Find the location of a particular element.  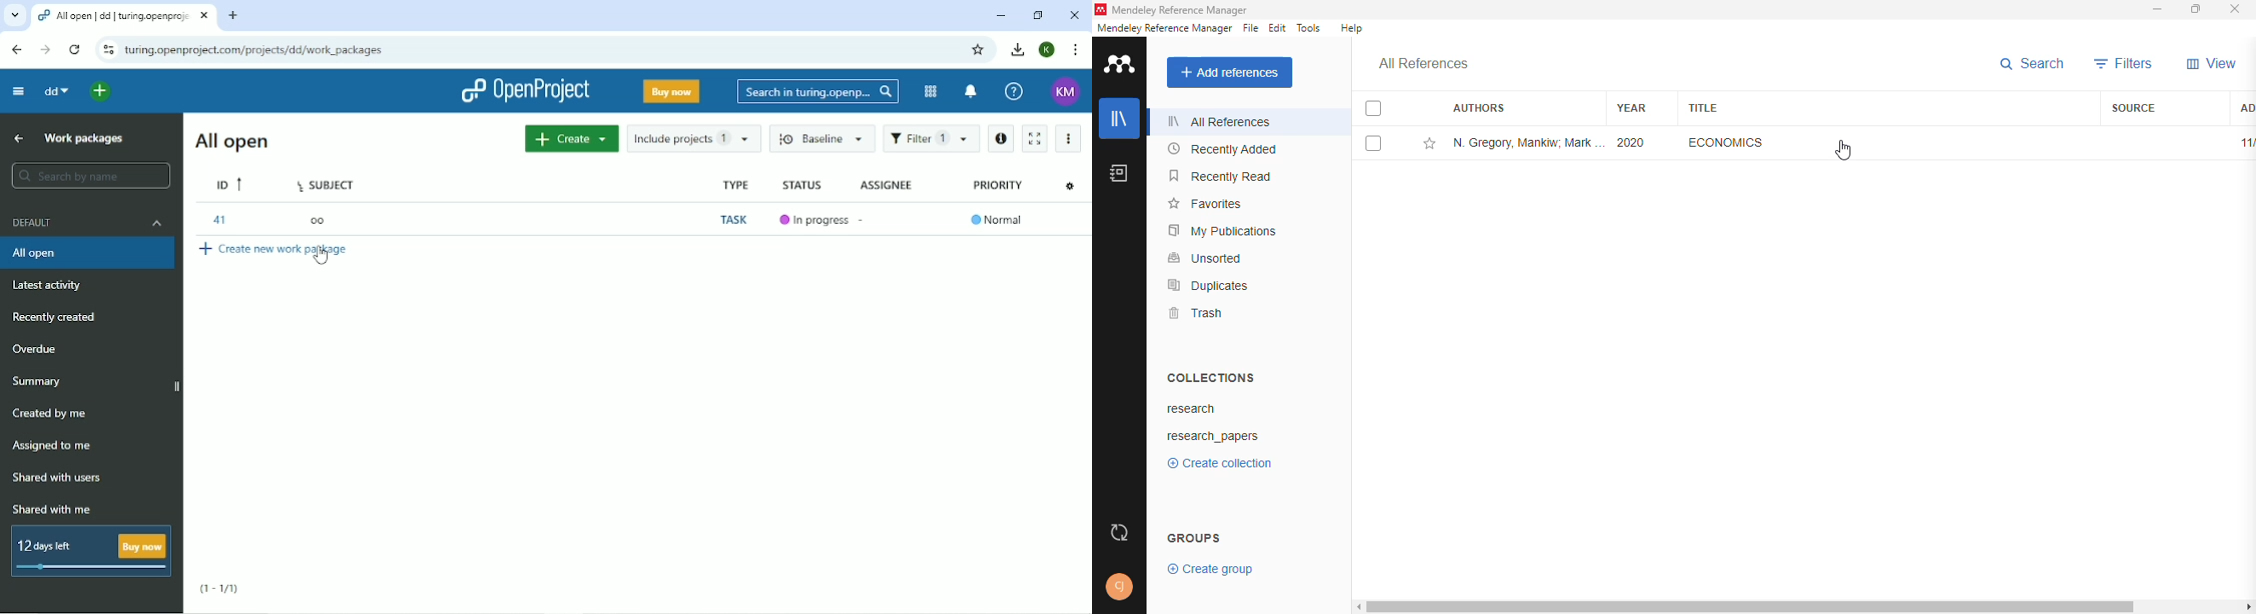

tools is located at coordinates (1310, 28).